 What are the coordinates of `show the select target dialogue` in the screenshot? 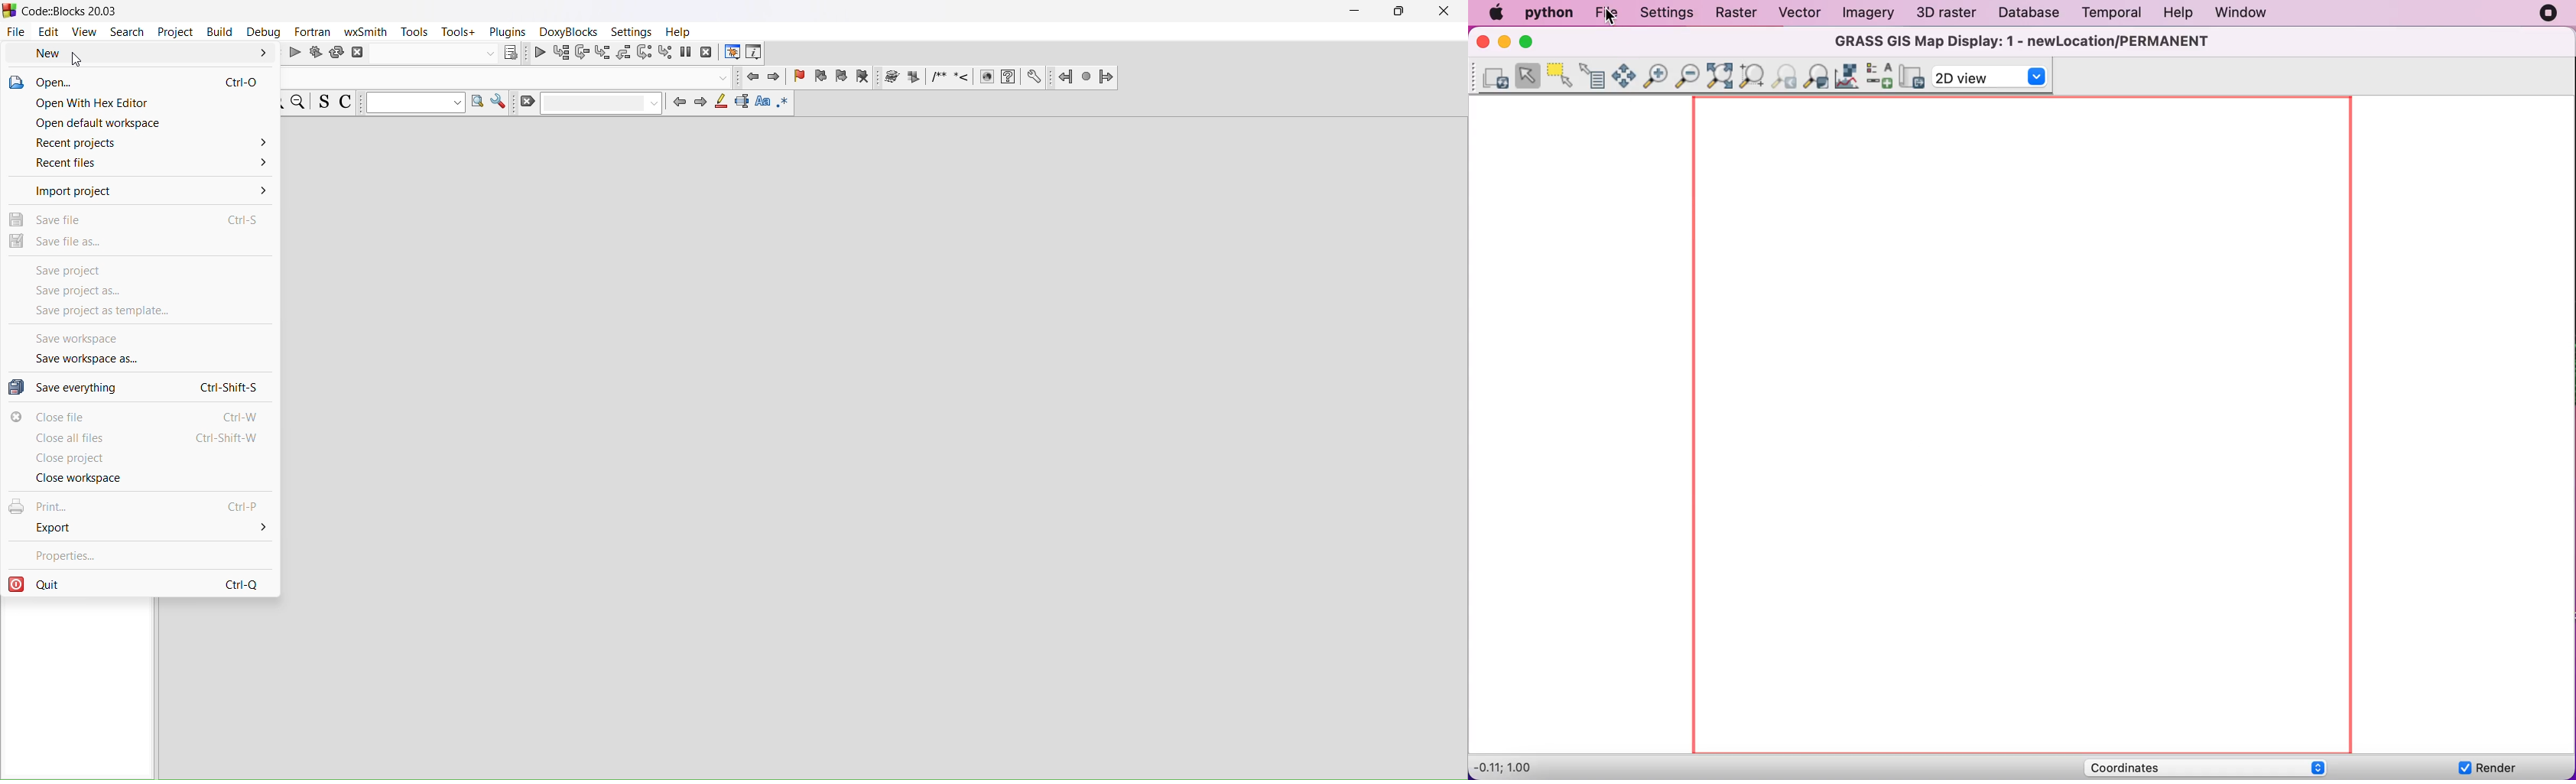 It's located at (447, 54).